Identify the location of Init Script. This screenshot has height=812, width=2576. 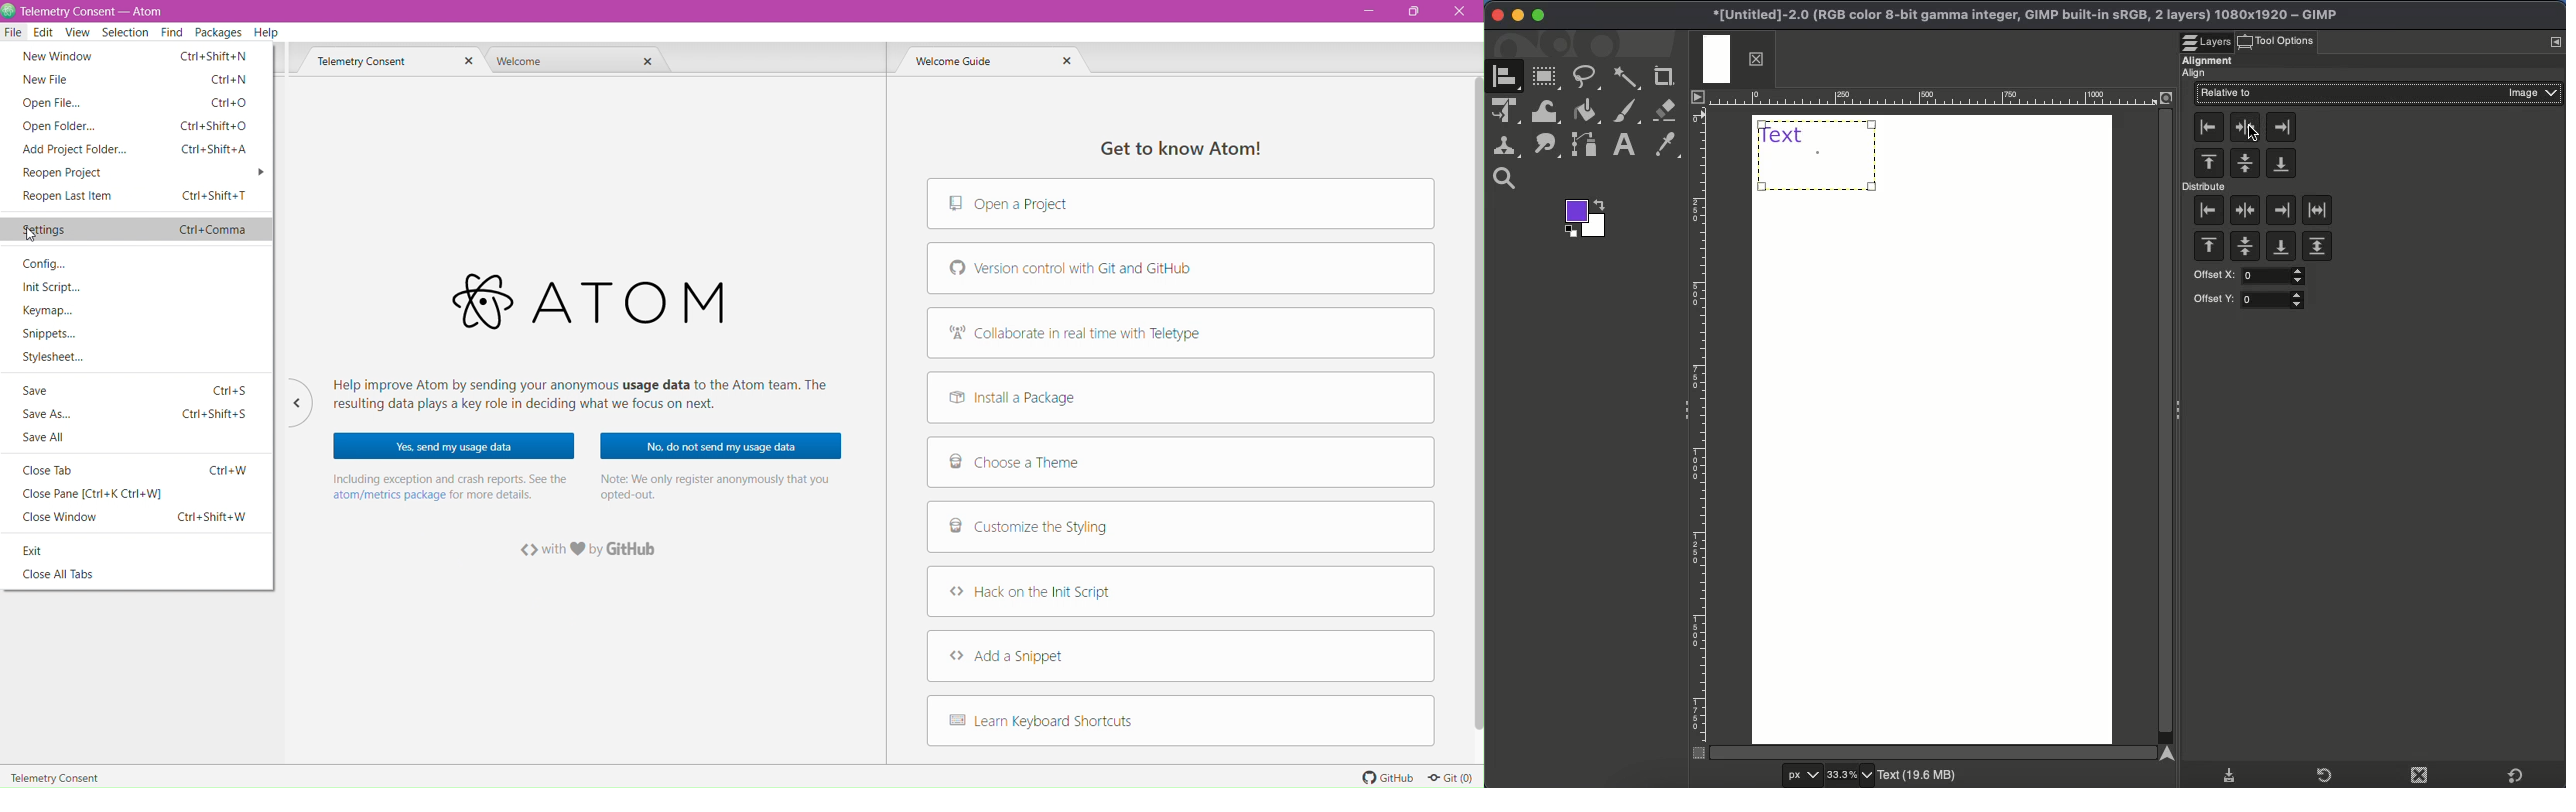
(77, 290).